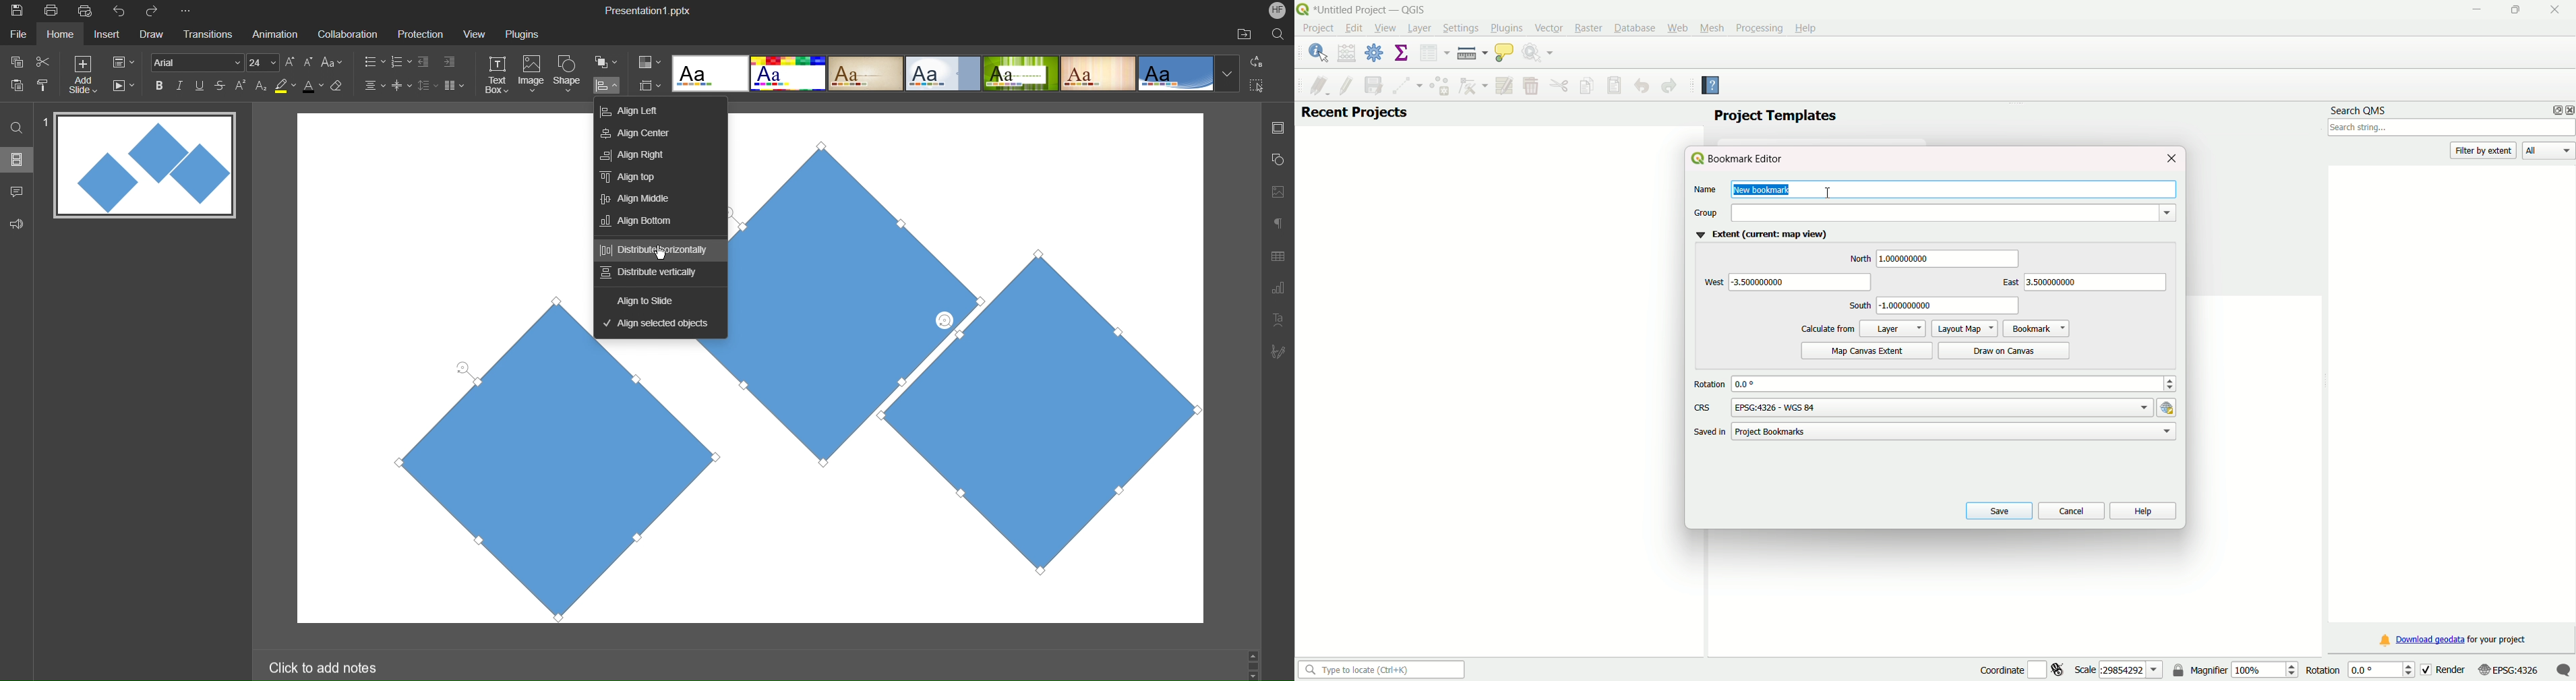 The width and height of the screenshot is (2576, 700). What do you see at coordinates (1354, 114) in the screenshot?
I see `recent projects` at bounding box center [1354, 114].